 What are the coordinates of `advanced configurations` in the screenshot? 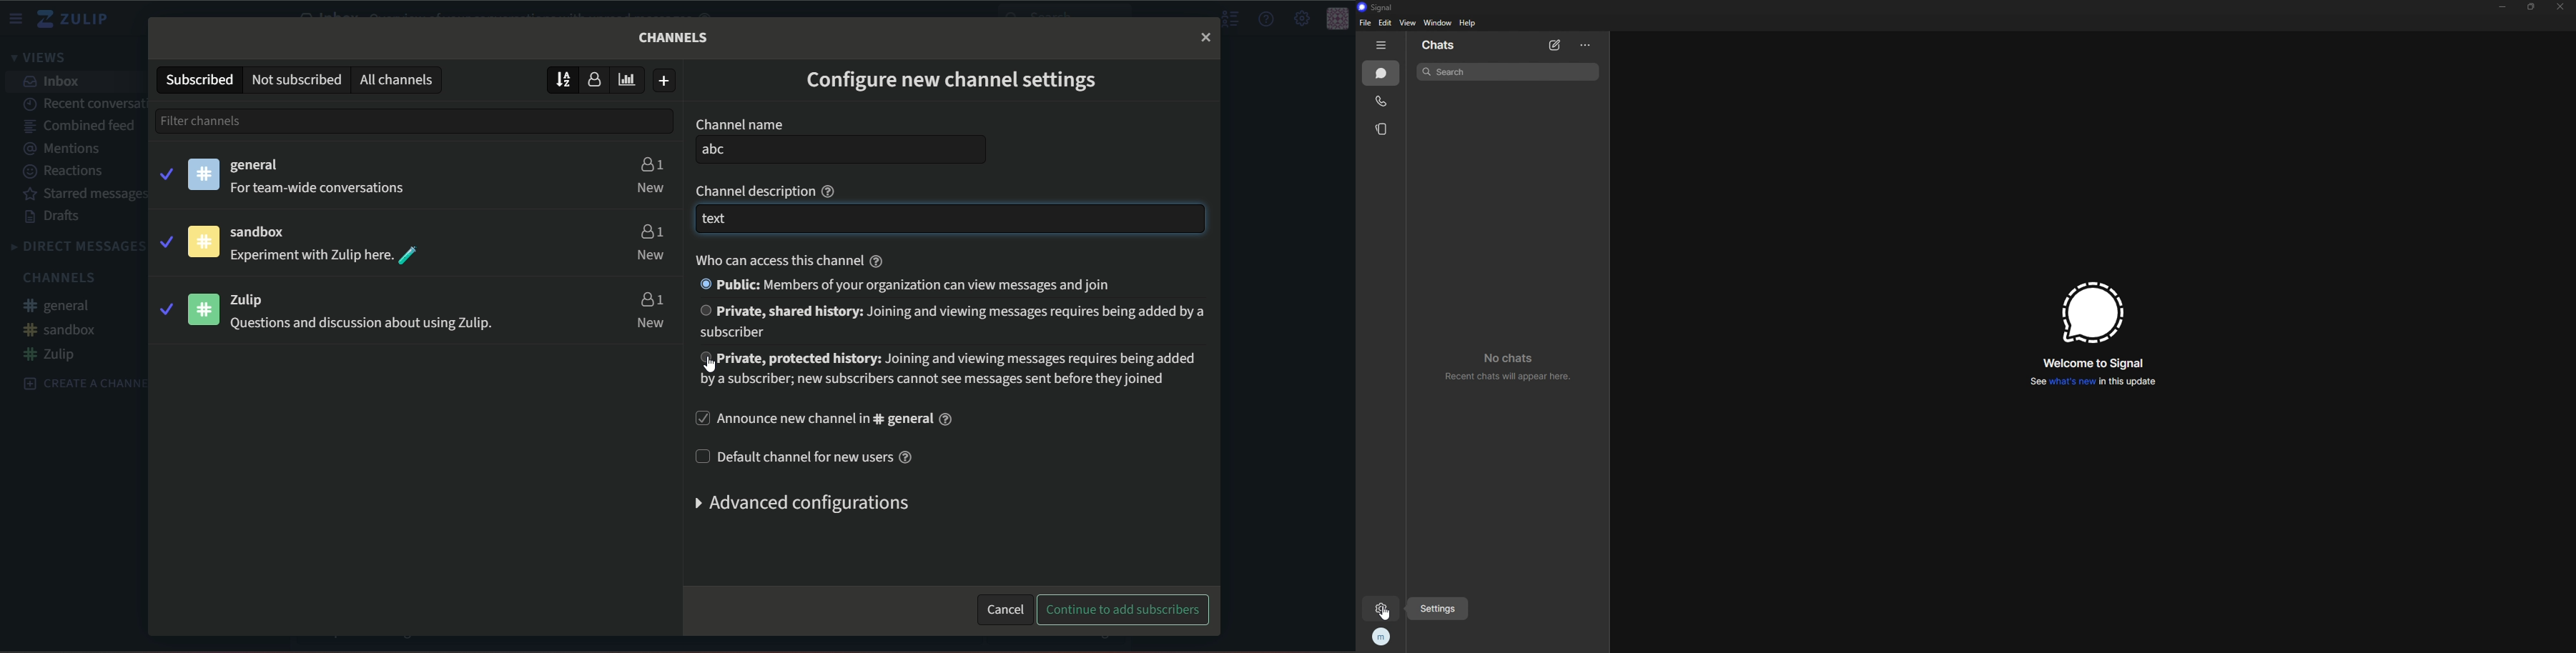 It's located at (798, 503).